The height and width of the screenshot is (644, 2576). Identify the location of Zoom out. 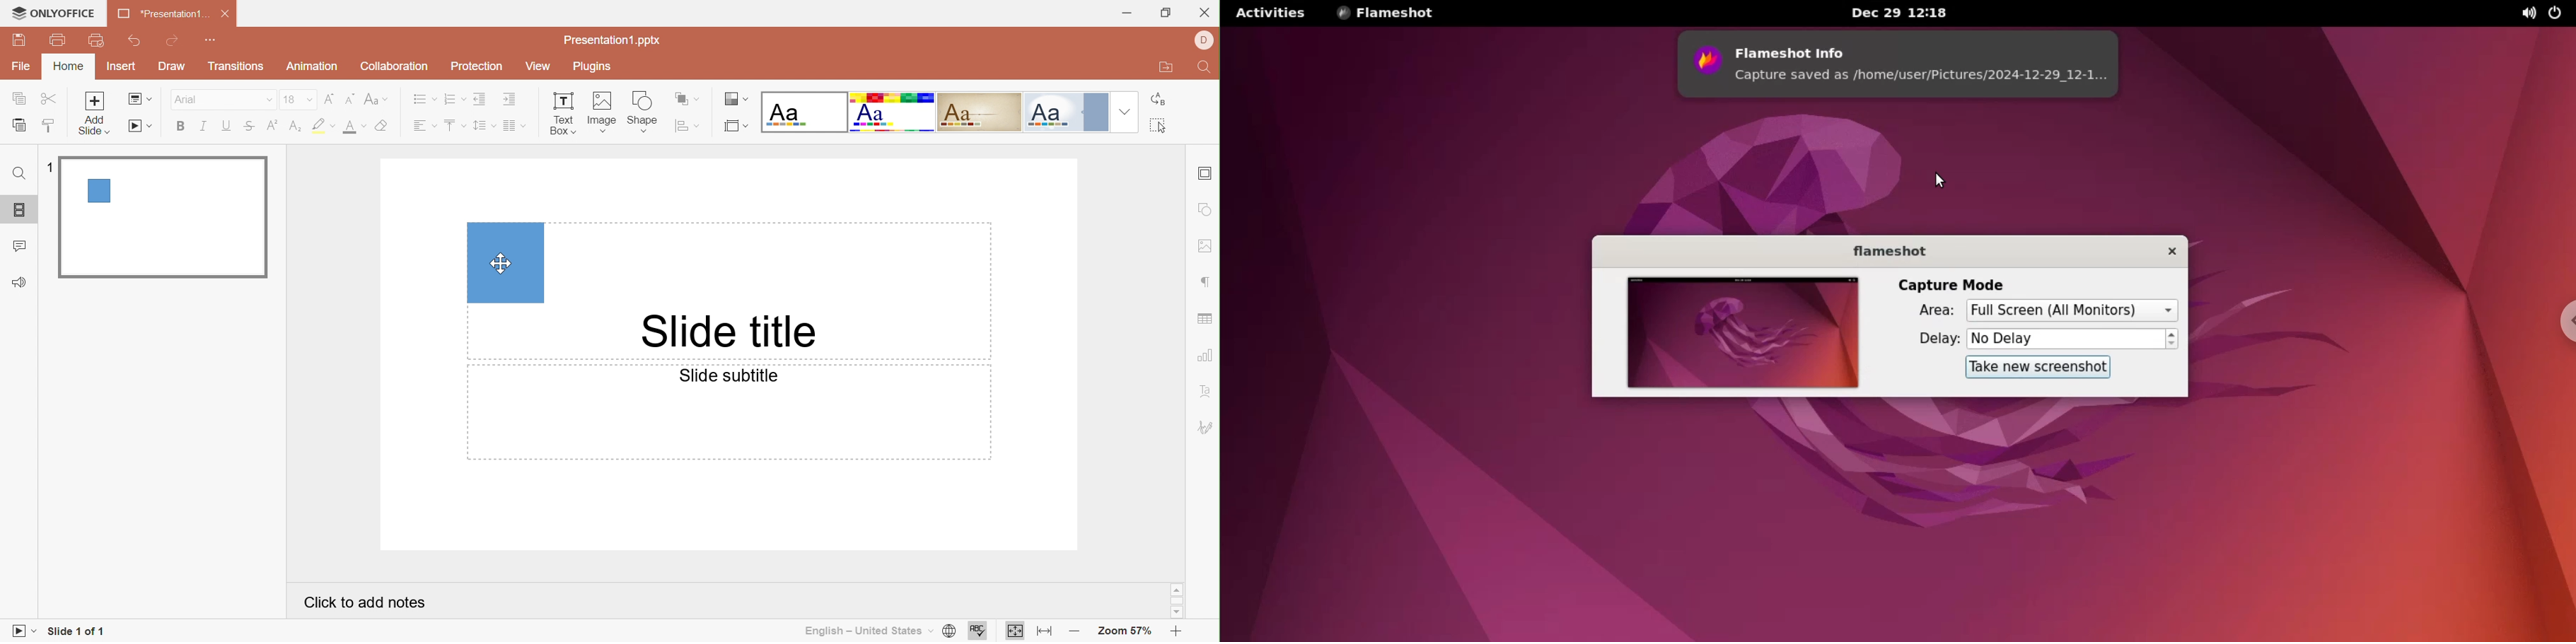
(1076, 632).